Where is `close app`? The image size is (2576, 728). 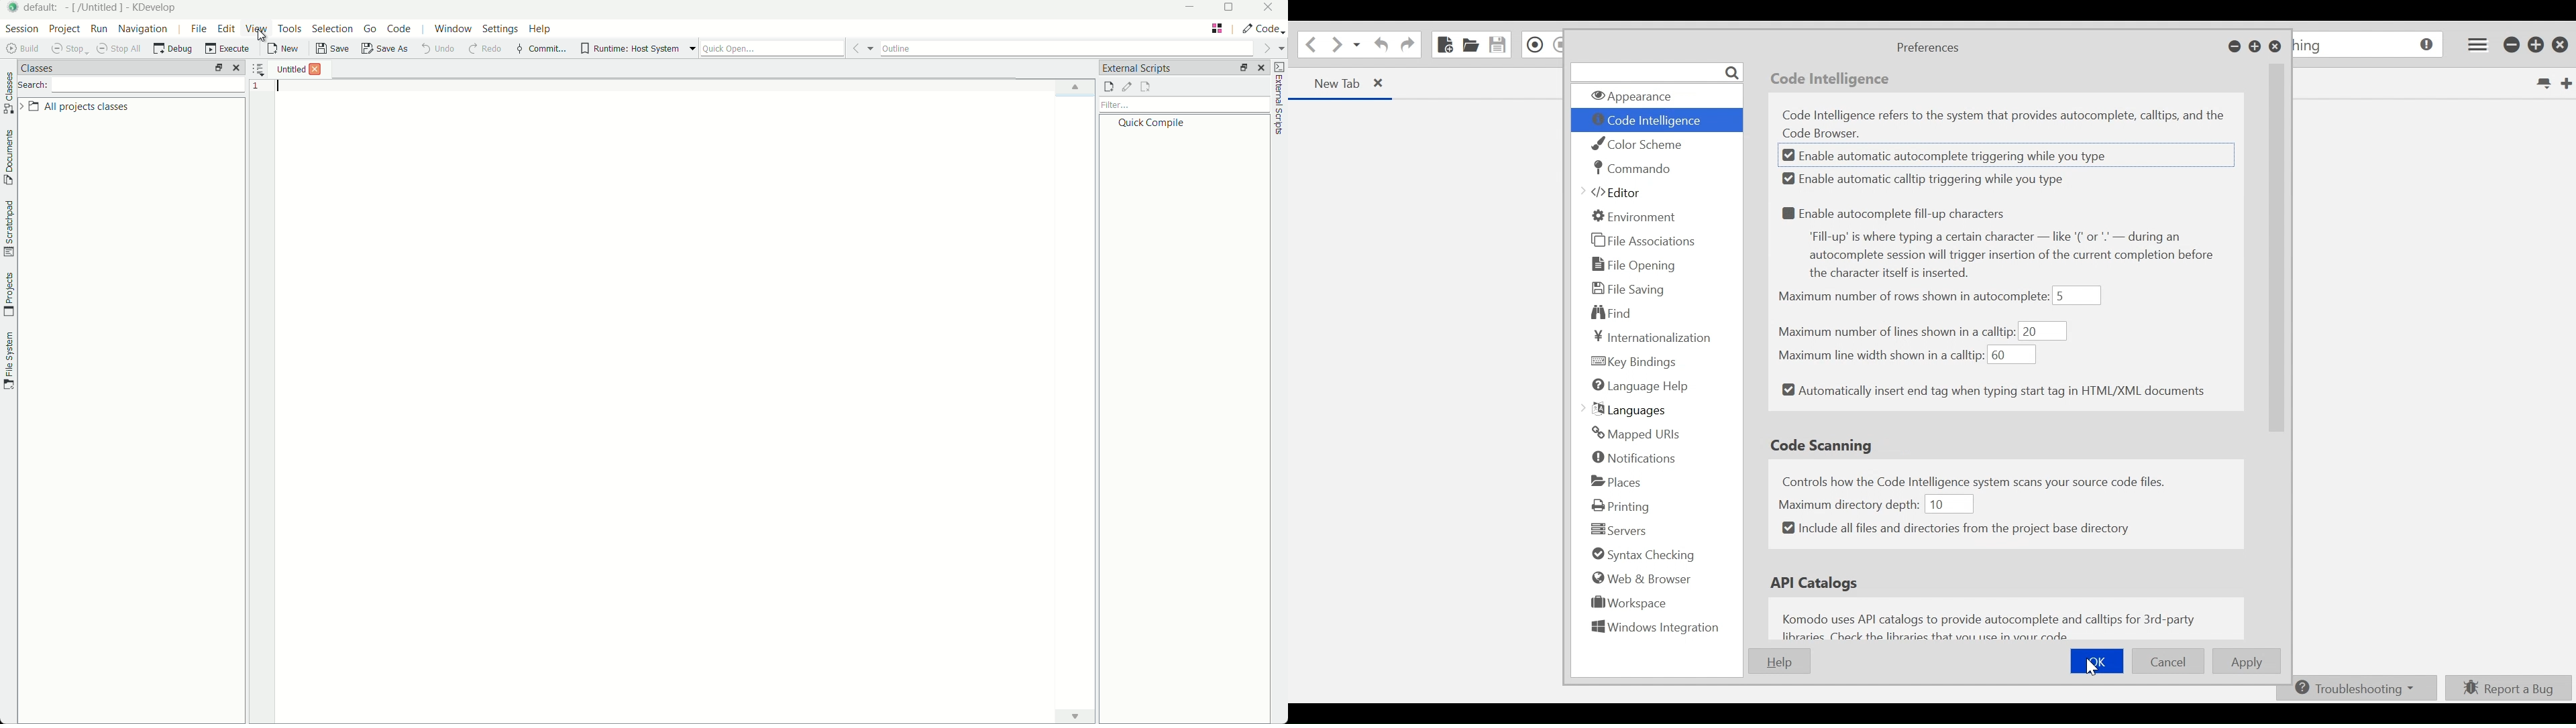
close app is located at coordinates (1269, 10).